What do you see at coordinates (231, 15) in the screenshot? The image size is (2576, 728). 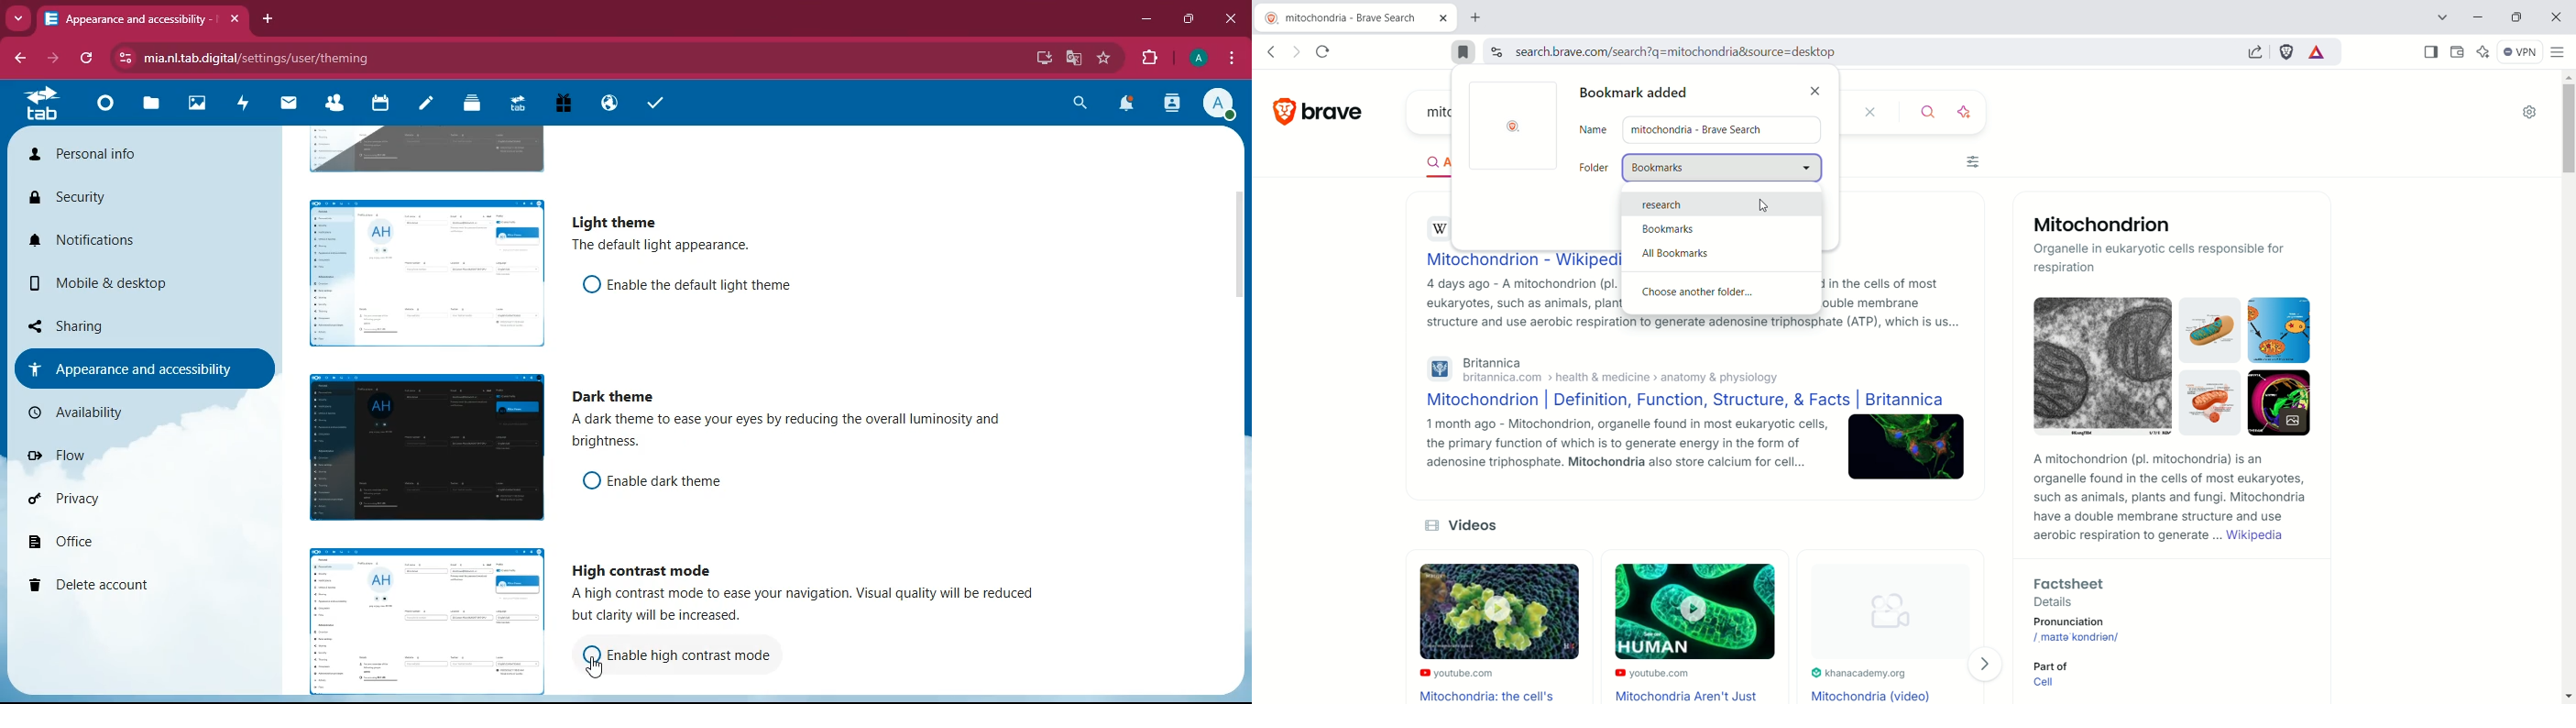 I see `close` at bounding box center [231, 15].